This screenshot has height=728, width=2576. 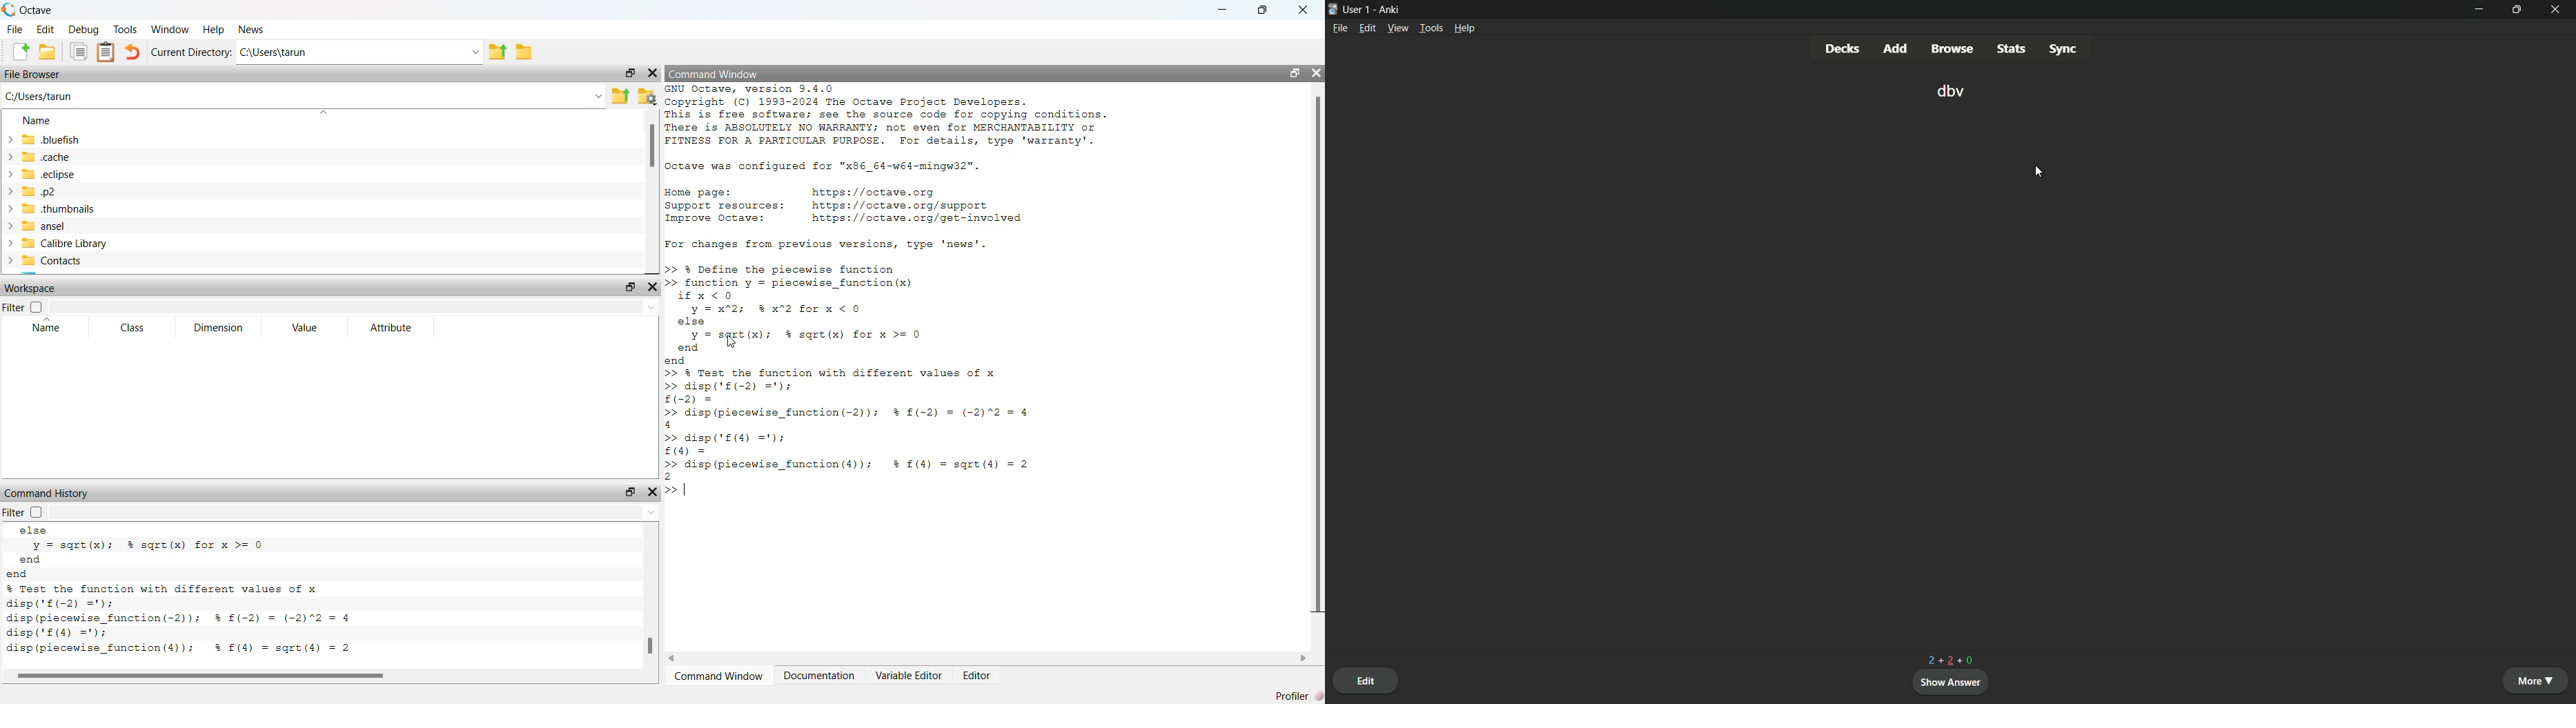 What do you see at coordinates (1397, 27) in the screenshot?
I see `view` at bounding box center [1397, 27].